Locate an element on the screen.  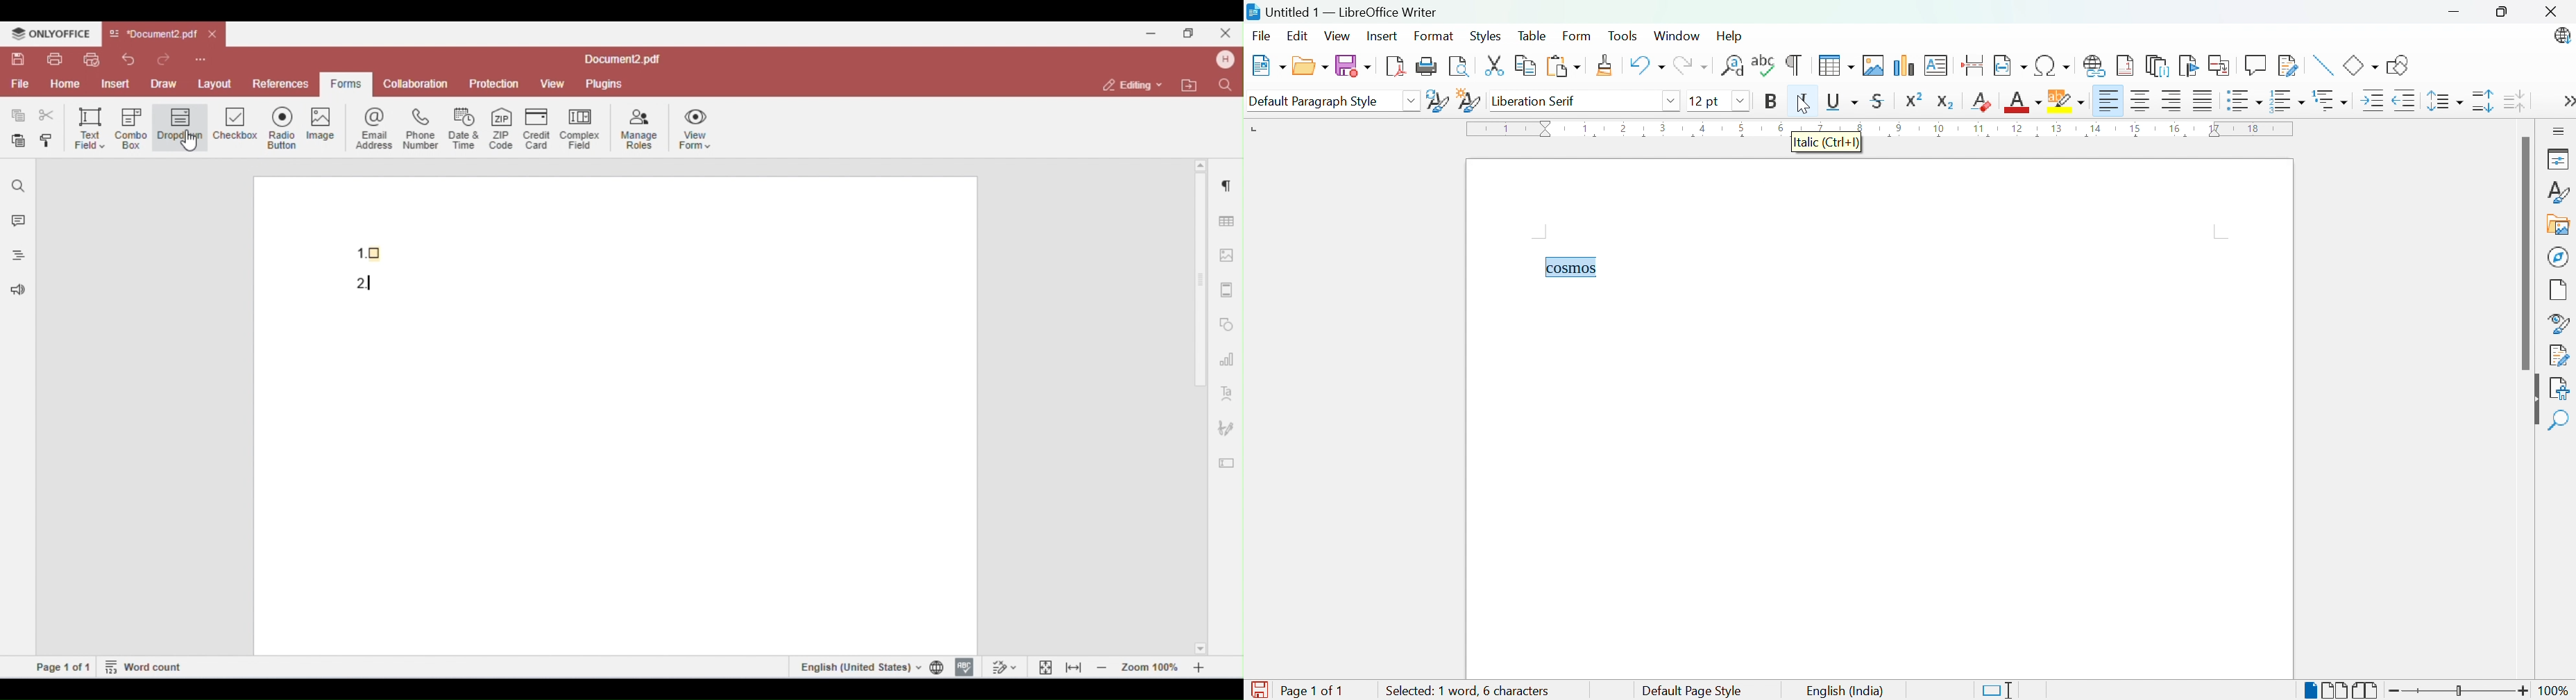
LibreOffice update available is located at coordinates (2557, 38).